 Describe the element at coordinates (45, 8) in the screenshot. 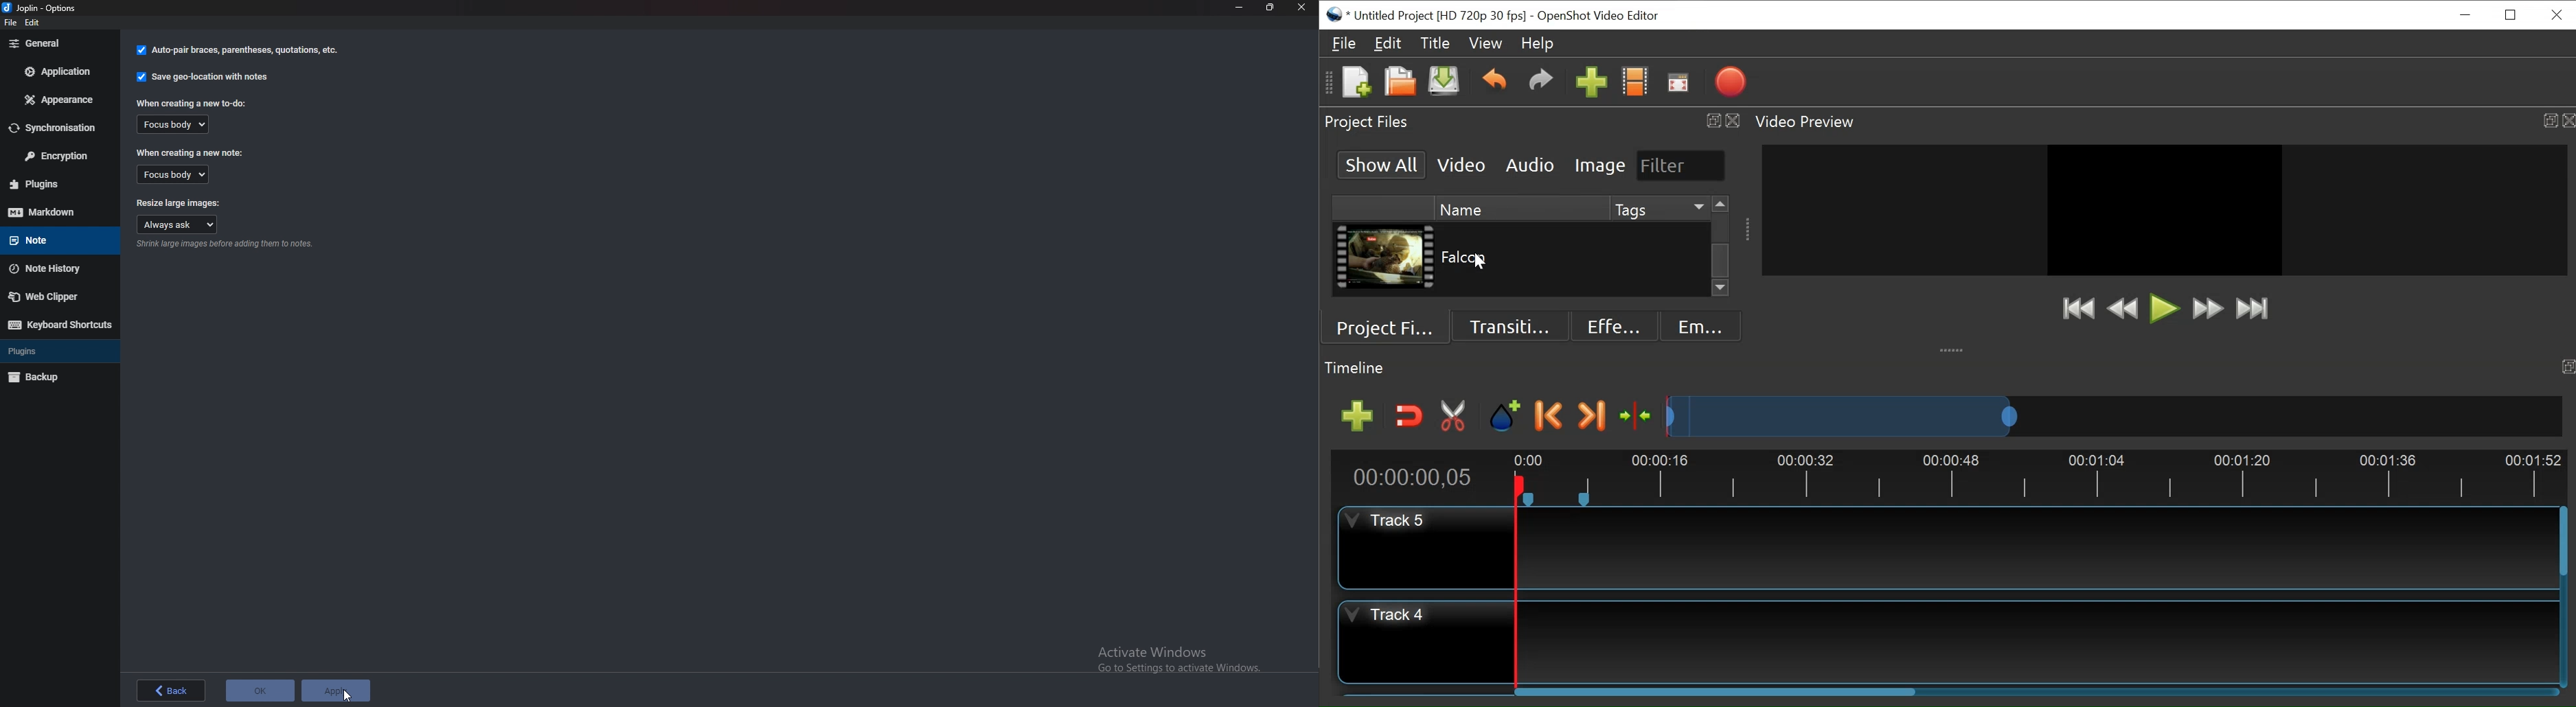

I see `options` at that location.